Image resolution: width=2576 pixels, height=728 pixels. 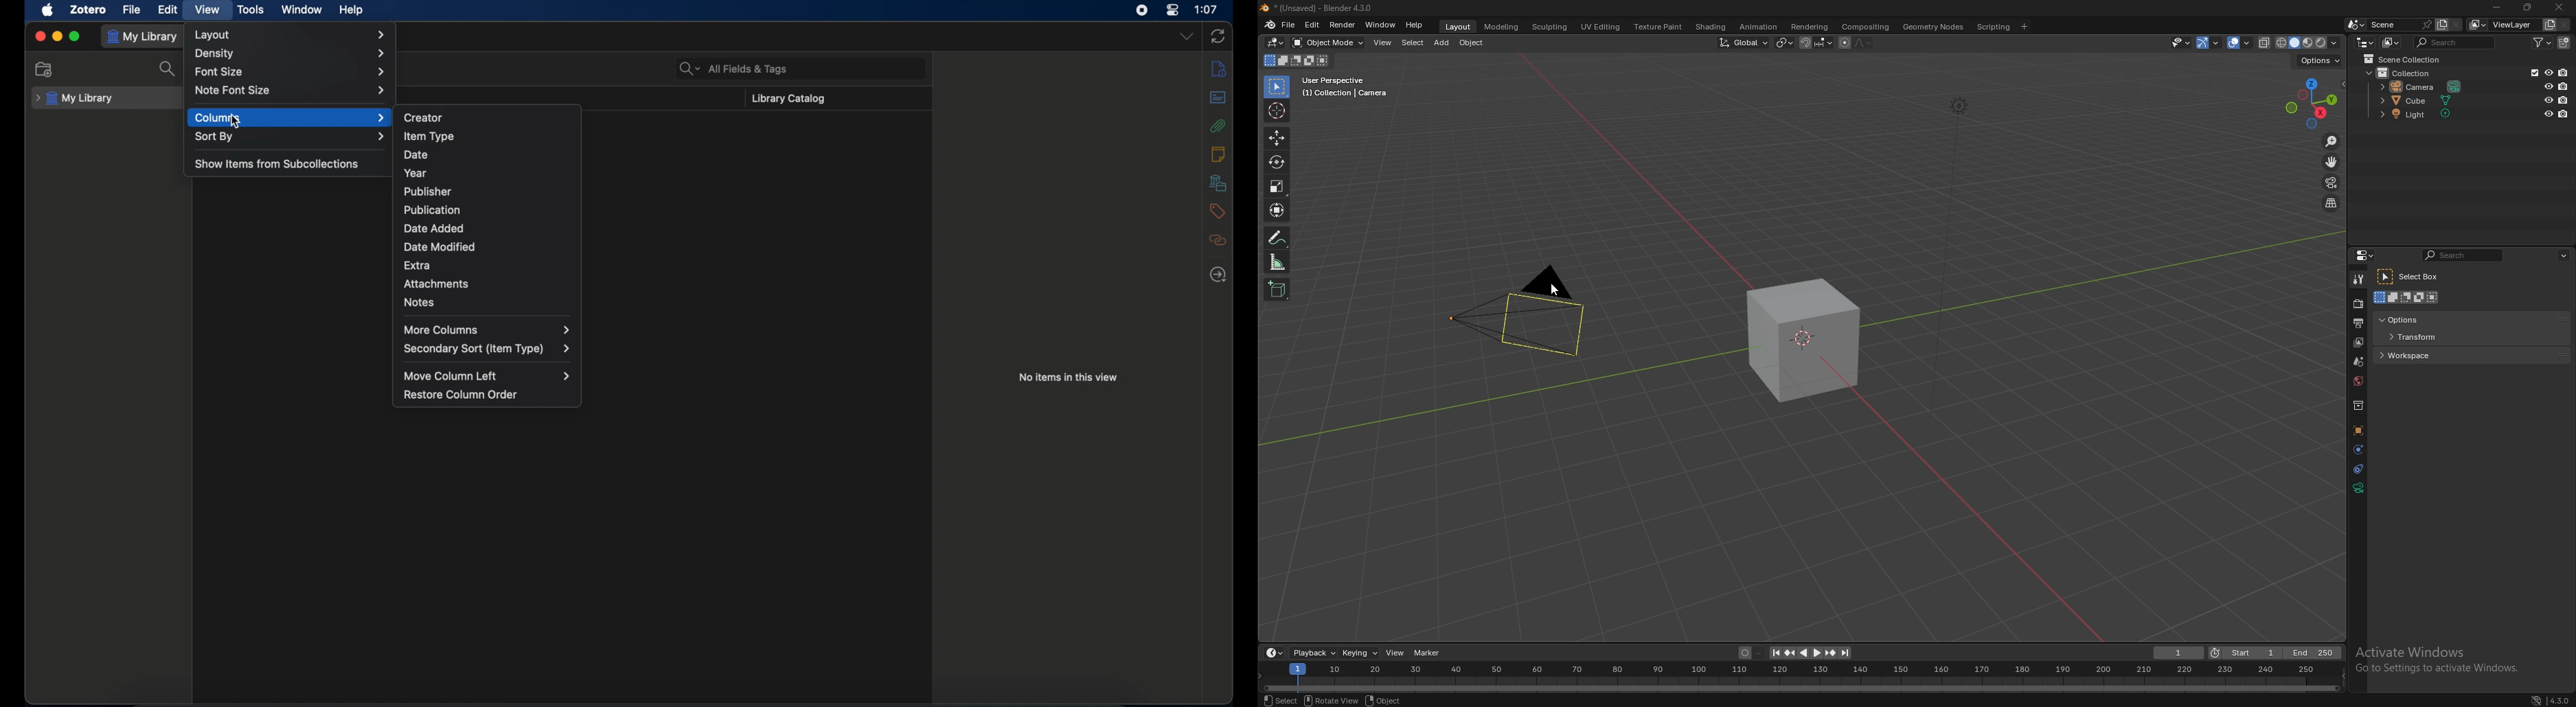 What do you see at coordinates (487, 376) in the screenshot?
I see `move column left` at bounding box center [487, 376].